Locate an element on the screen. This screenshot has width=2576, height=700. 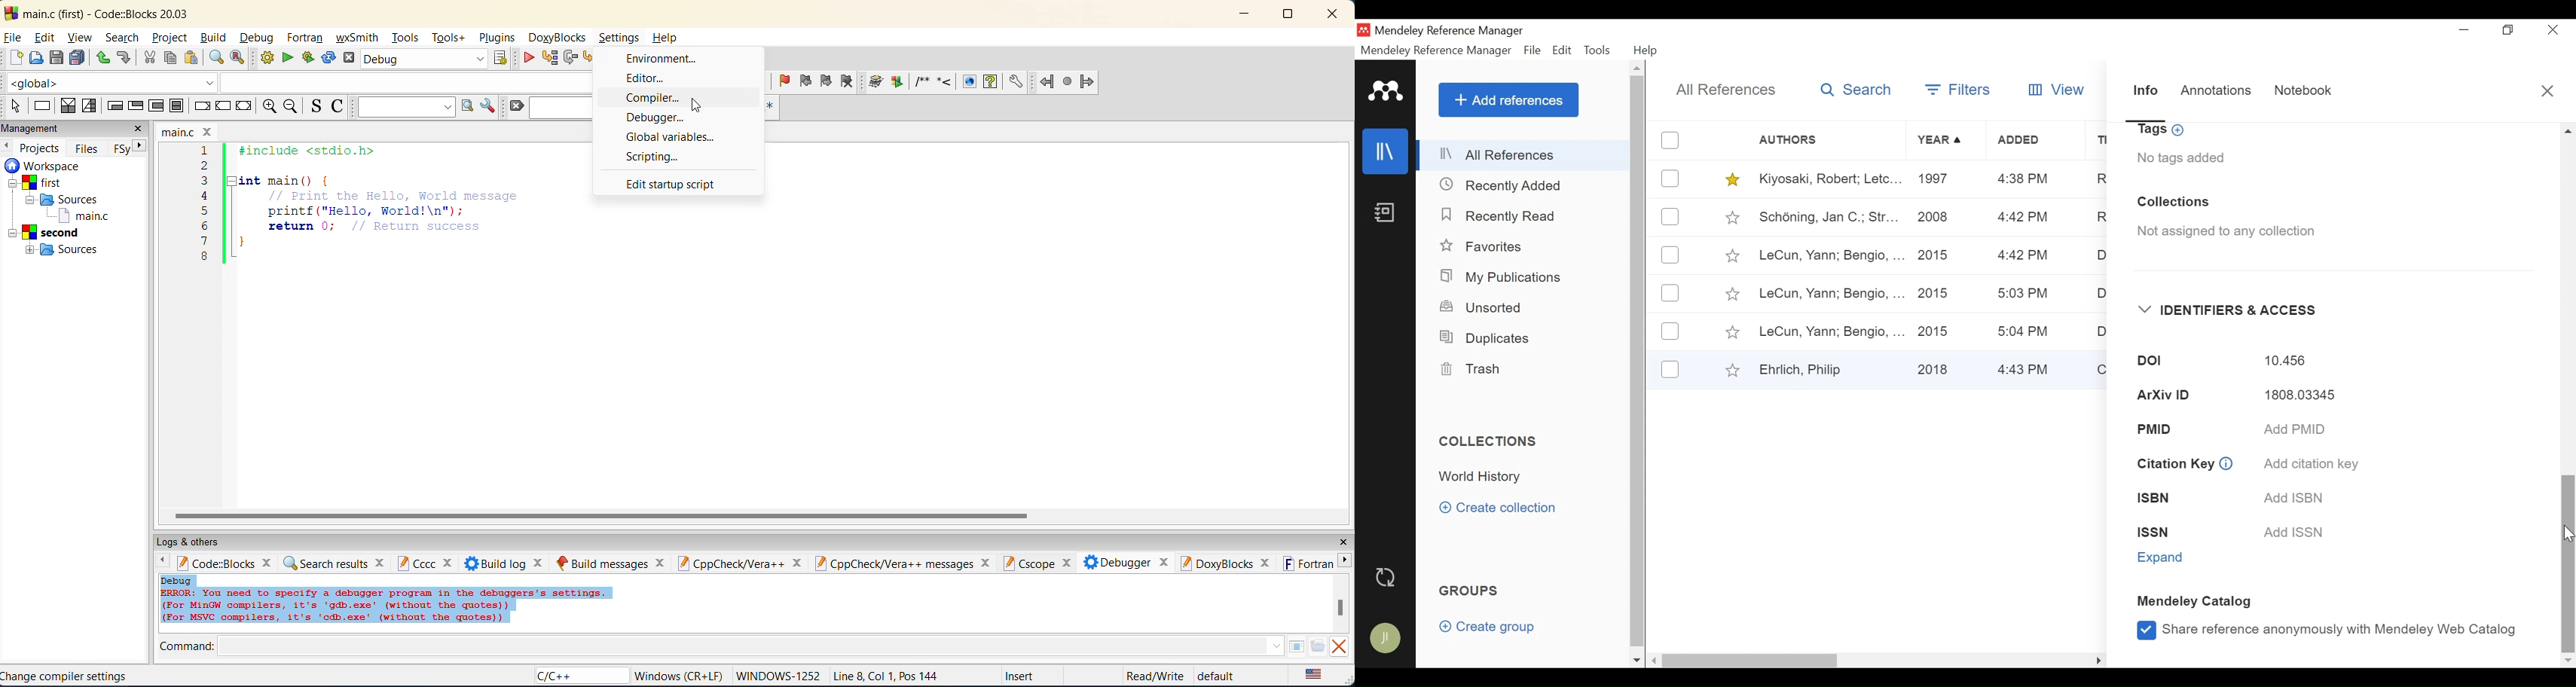
fortran is located at coordinates (1307, 564).